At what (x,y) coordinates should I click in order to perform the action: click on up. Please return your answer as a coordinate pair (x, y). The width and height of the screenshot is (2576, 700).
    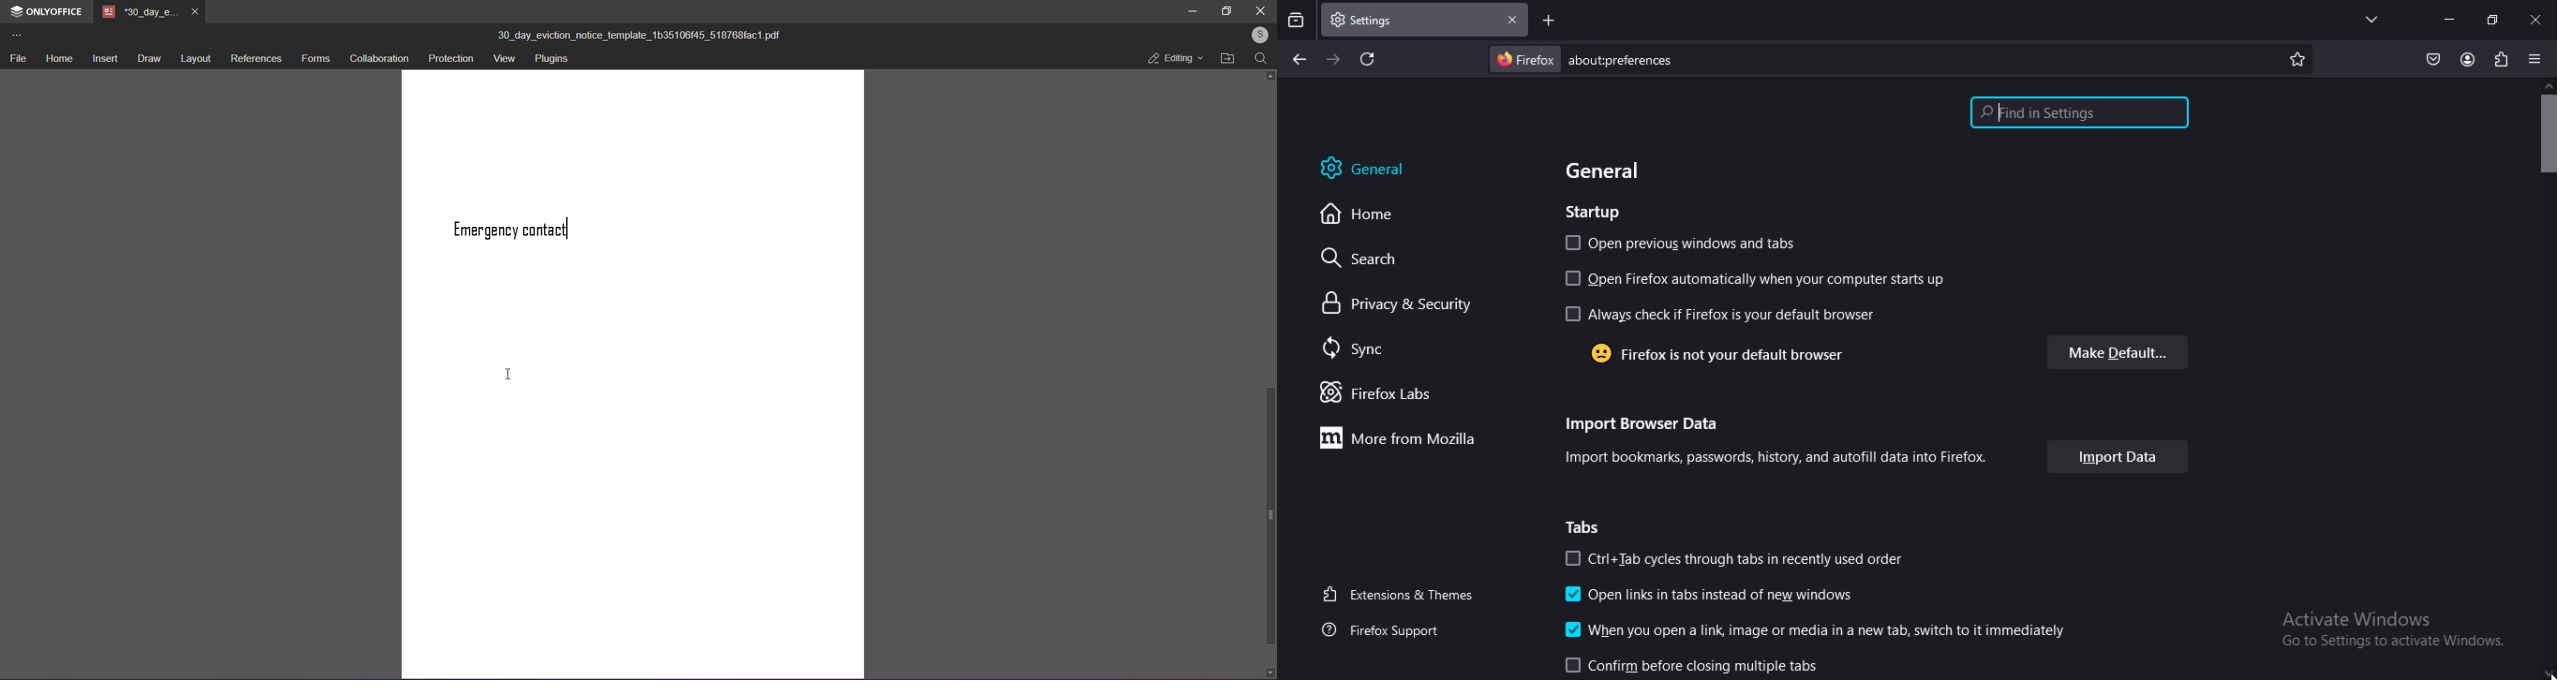
    Looking at the image, I should click on (1268, 76).